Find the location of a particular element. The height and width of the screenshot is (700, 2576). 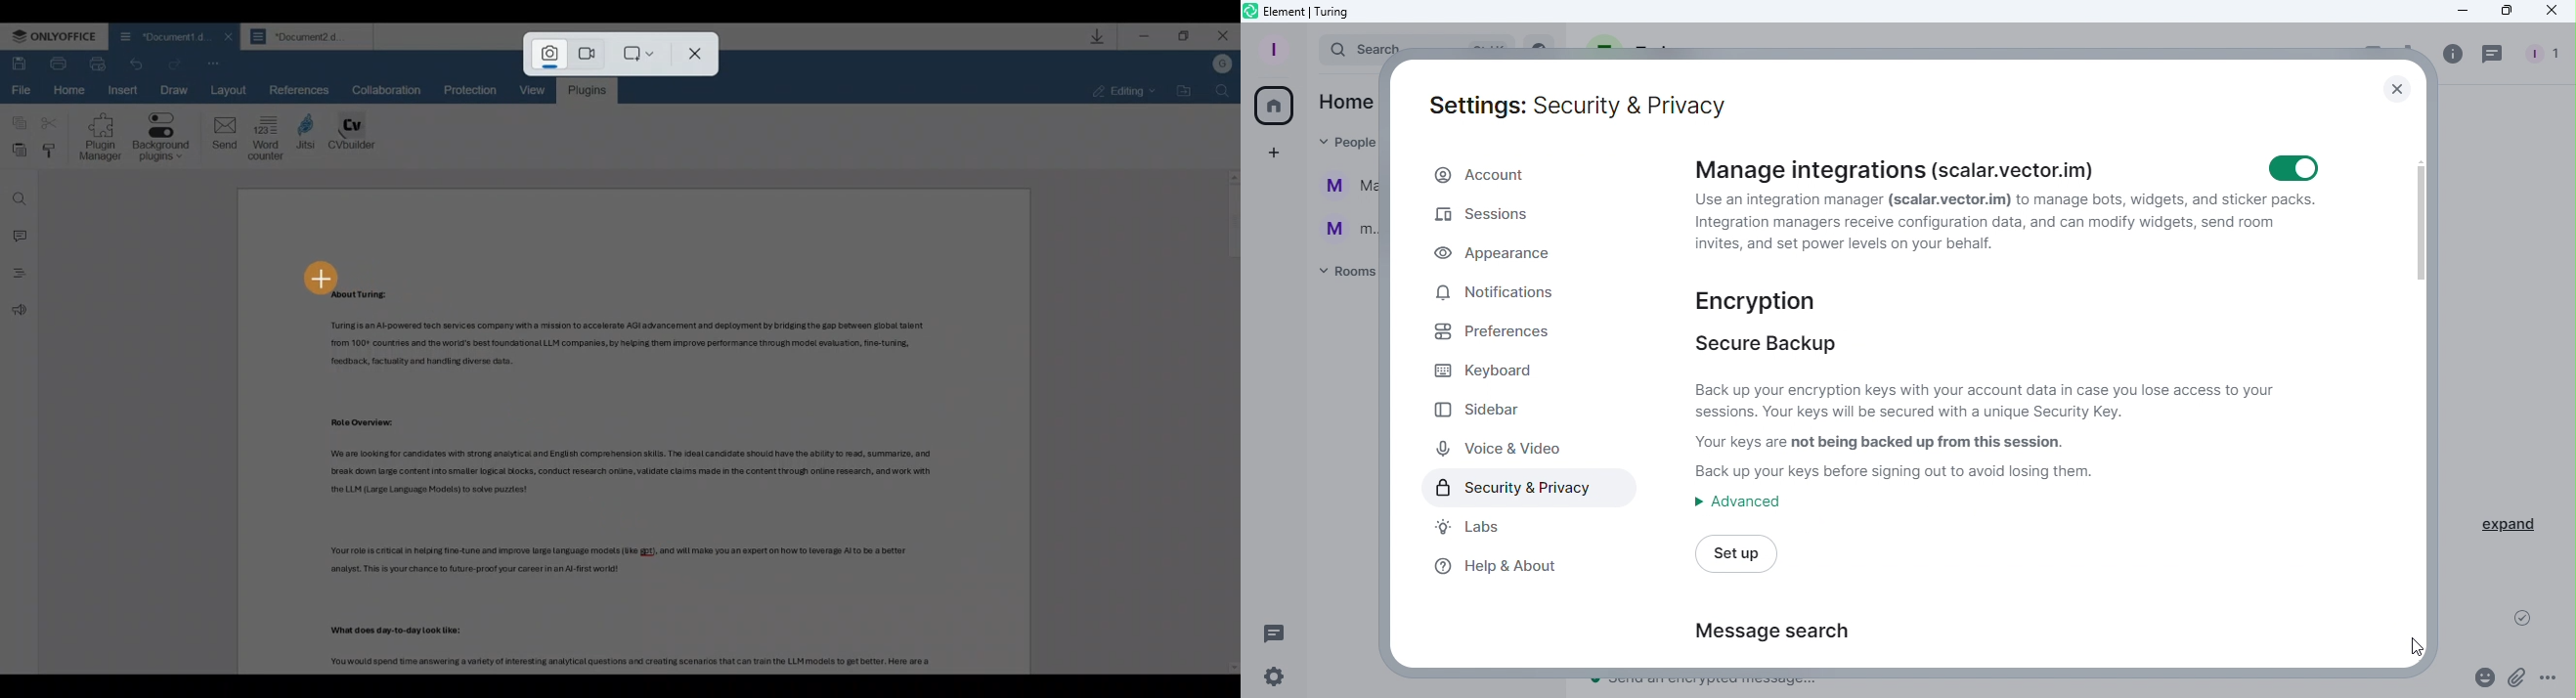

Quick print is located at coordinates (101, 64).